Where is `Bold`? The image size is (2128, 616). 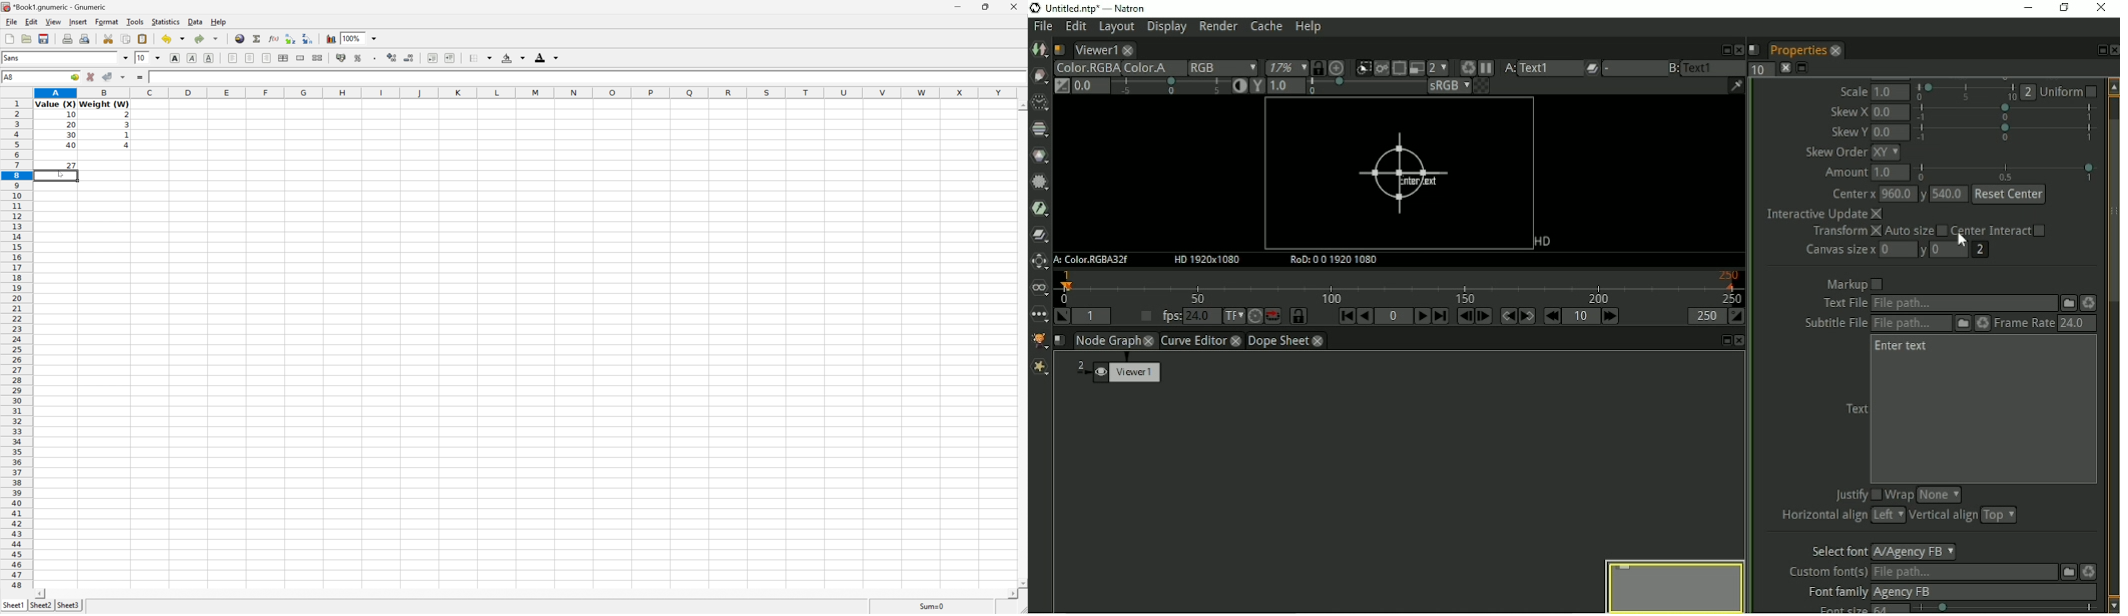 Bold is located at coordinates (176, 58).